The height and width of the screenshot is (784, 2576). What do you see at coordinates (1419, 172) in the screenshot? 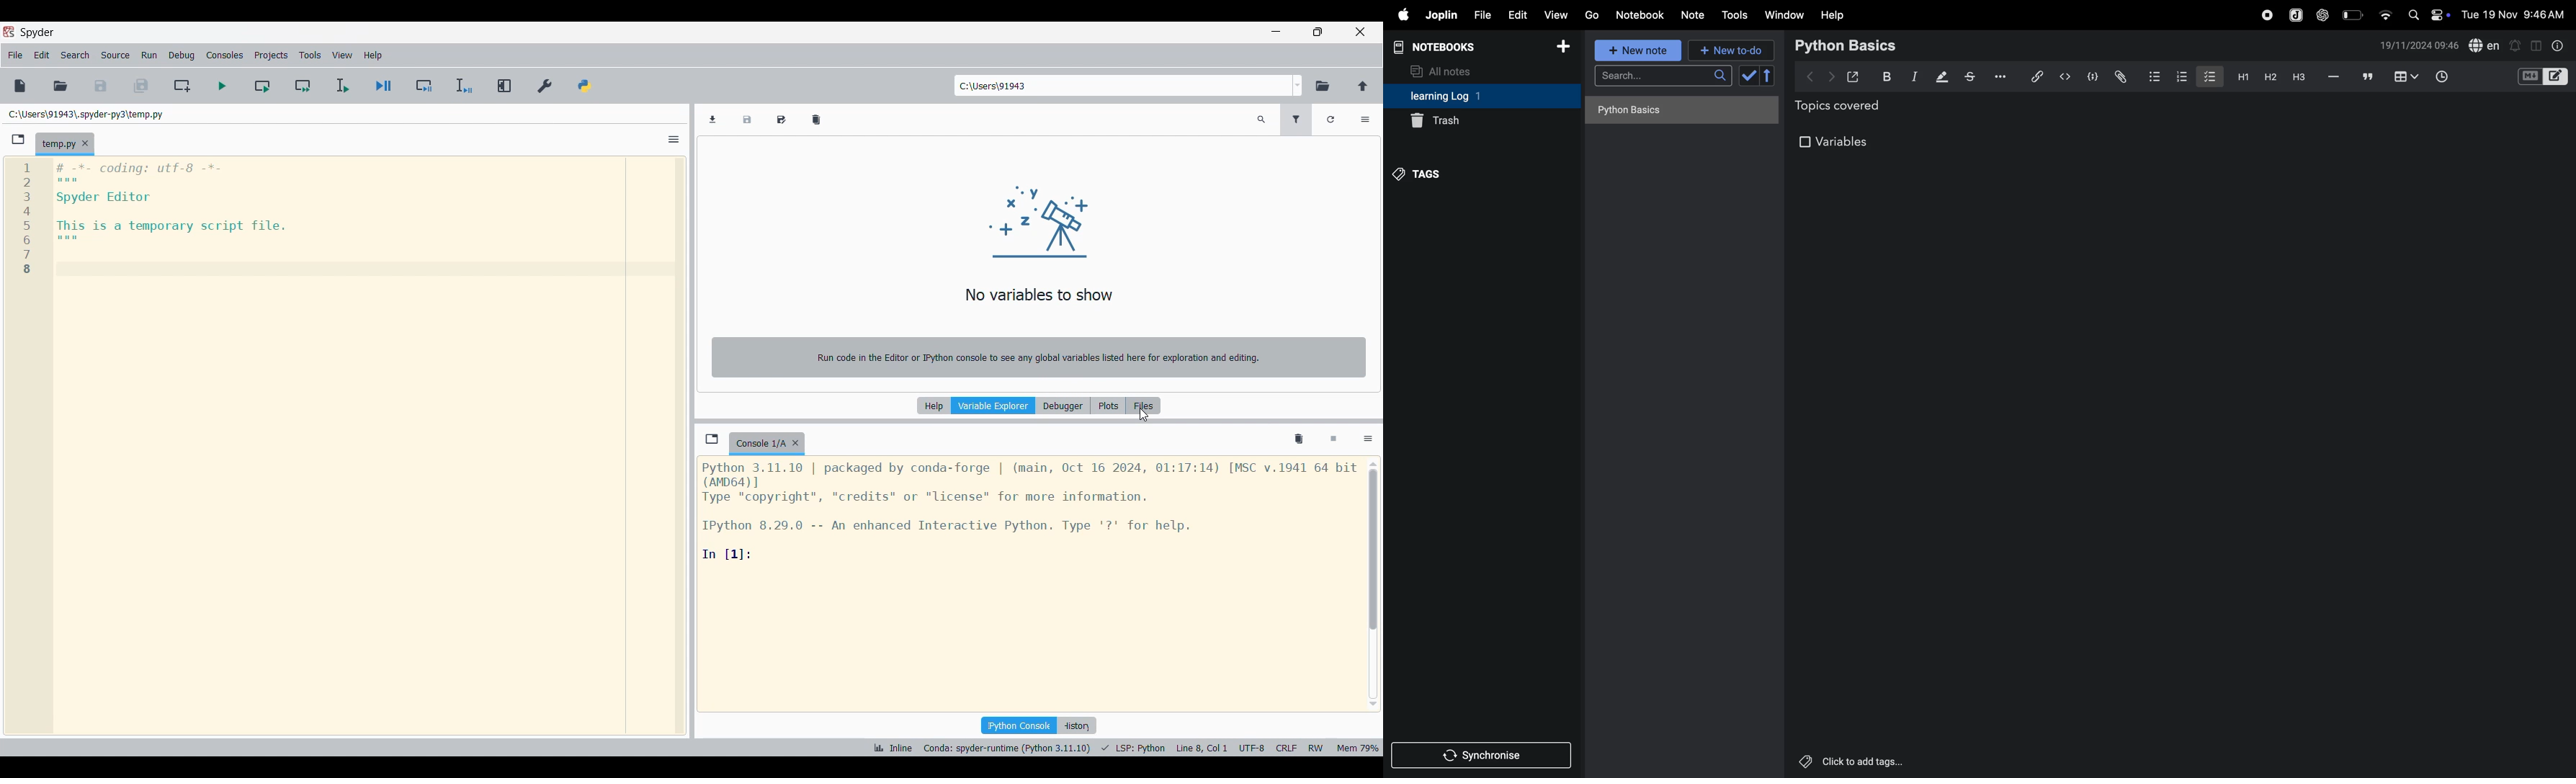
I see `tags` at bounding box center [1419, 172].